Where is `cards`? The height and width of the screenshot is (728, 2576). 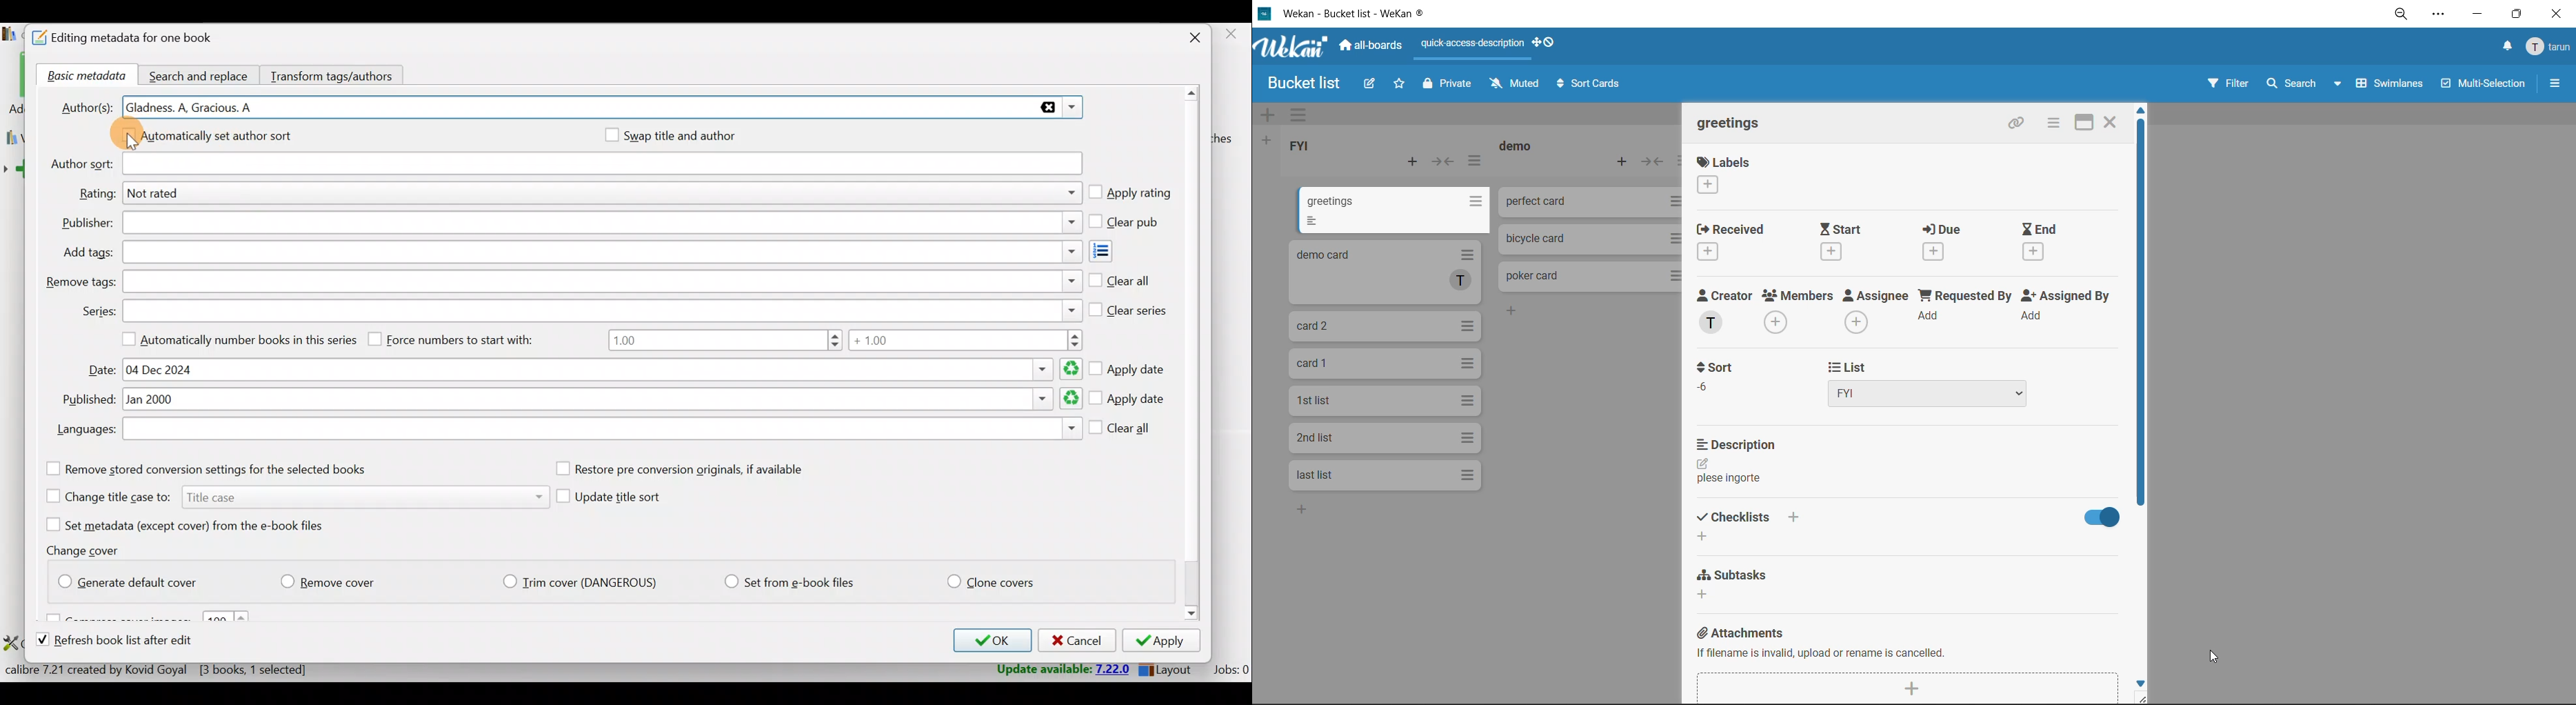 cards is located at coordinates (1389, 272).